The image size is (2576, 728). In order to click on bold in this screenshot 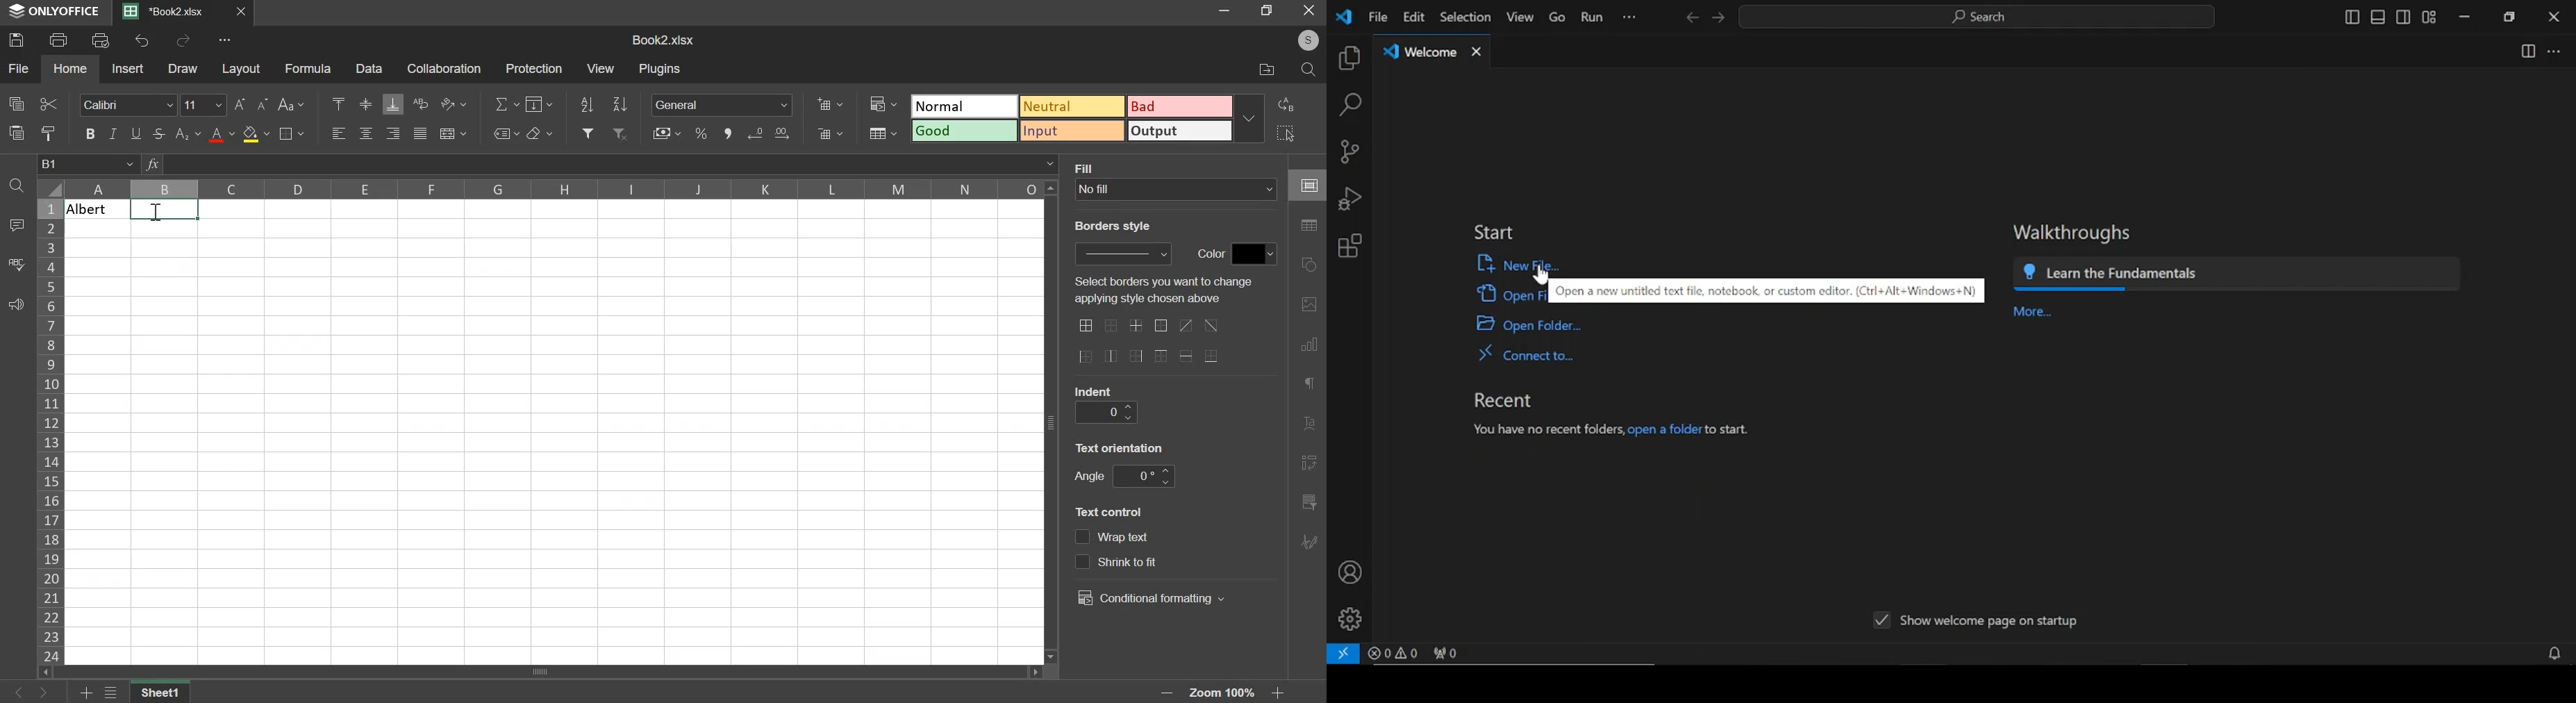, I will do `click(90, 133)`.